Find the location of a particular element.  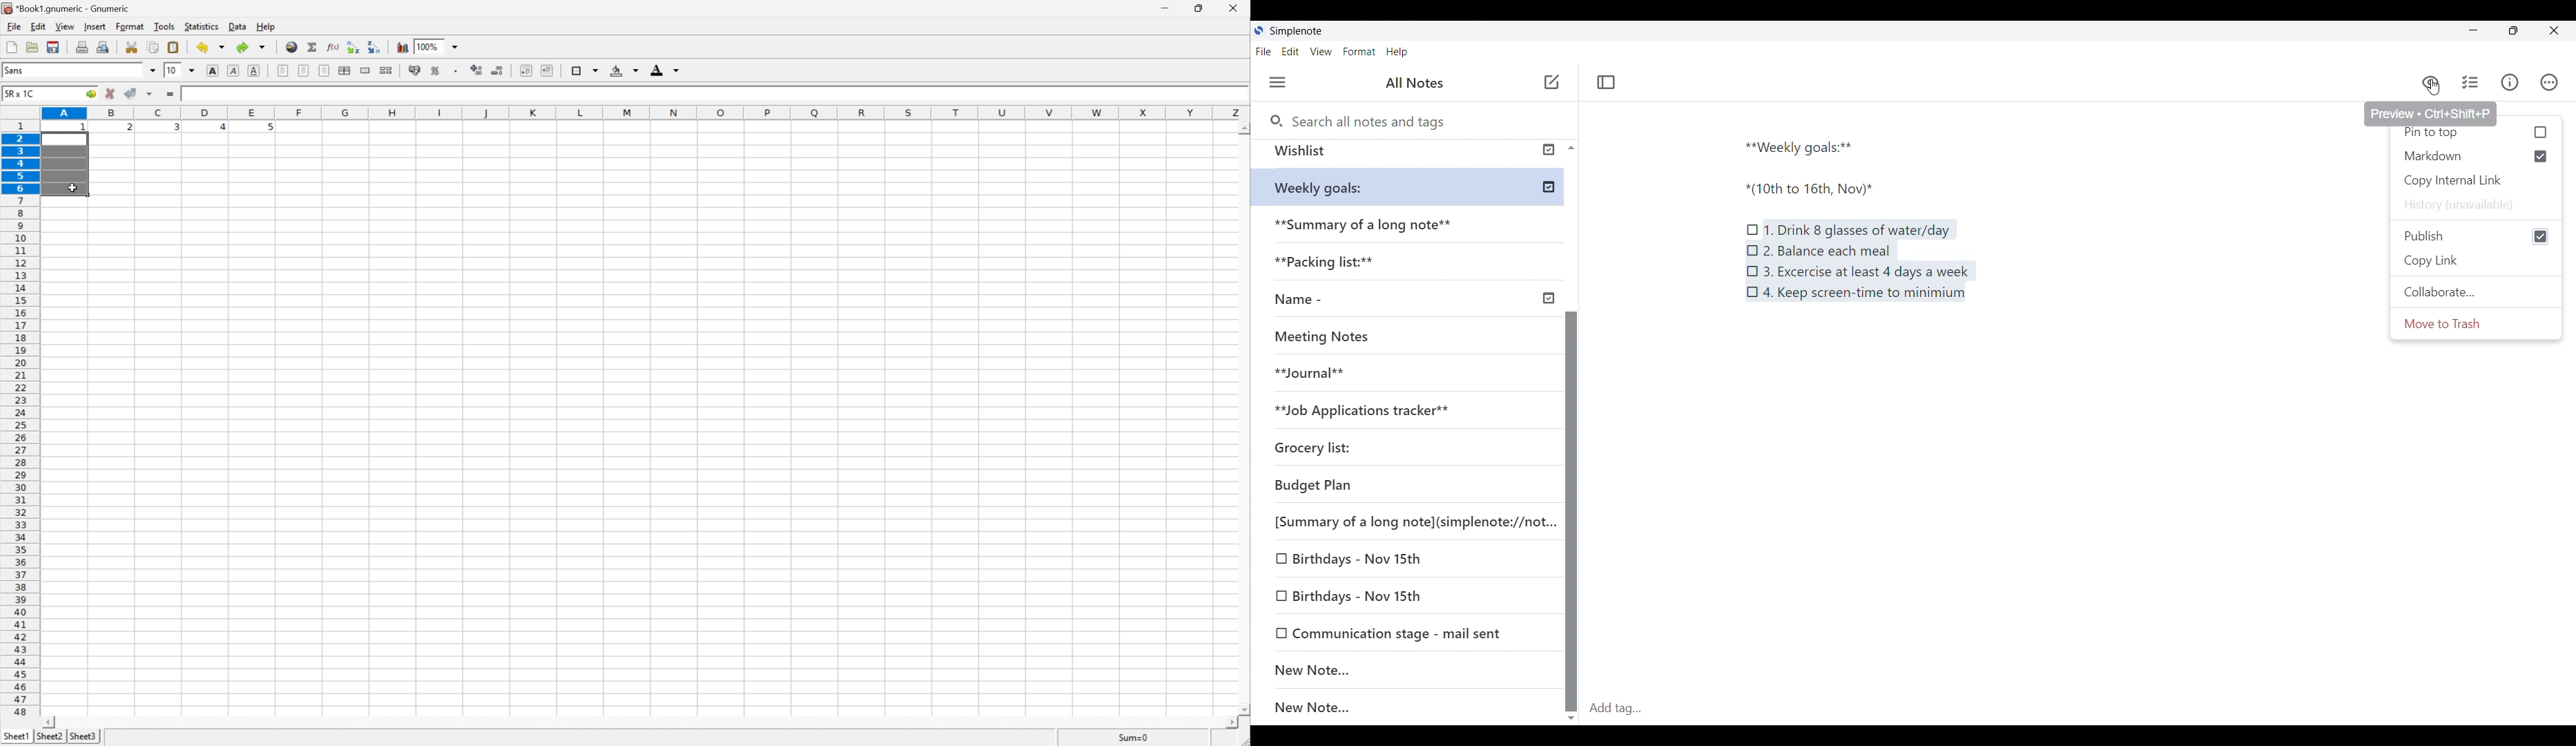

save current workbook is located at coordinates (53, 47).